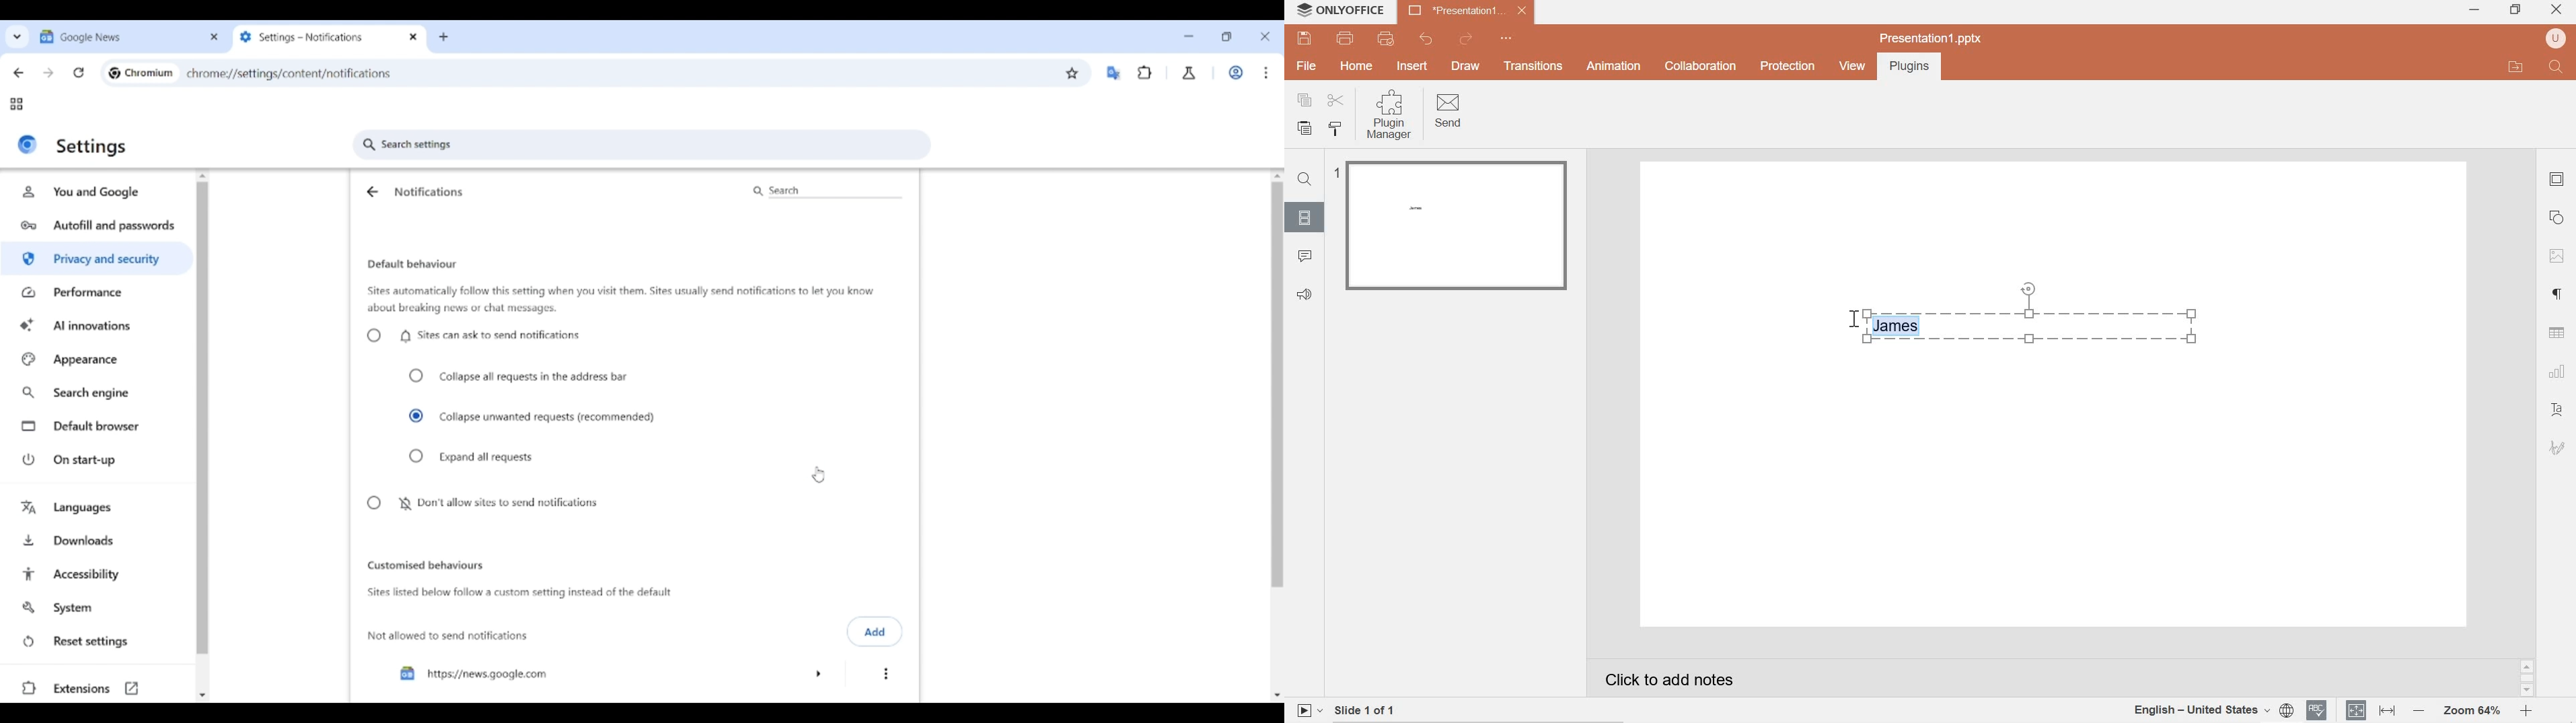  What do you see at coordinates (1851, 66) in the screenshot?
I see `view` at bounding box center [1851, 66].